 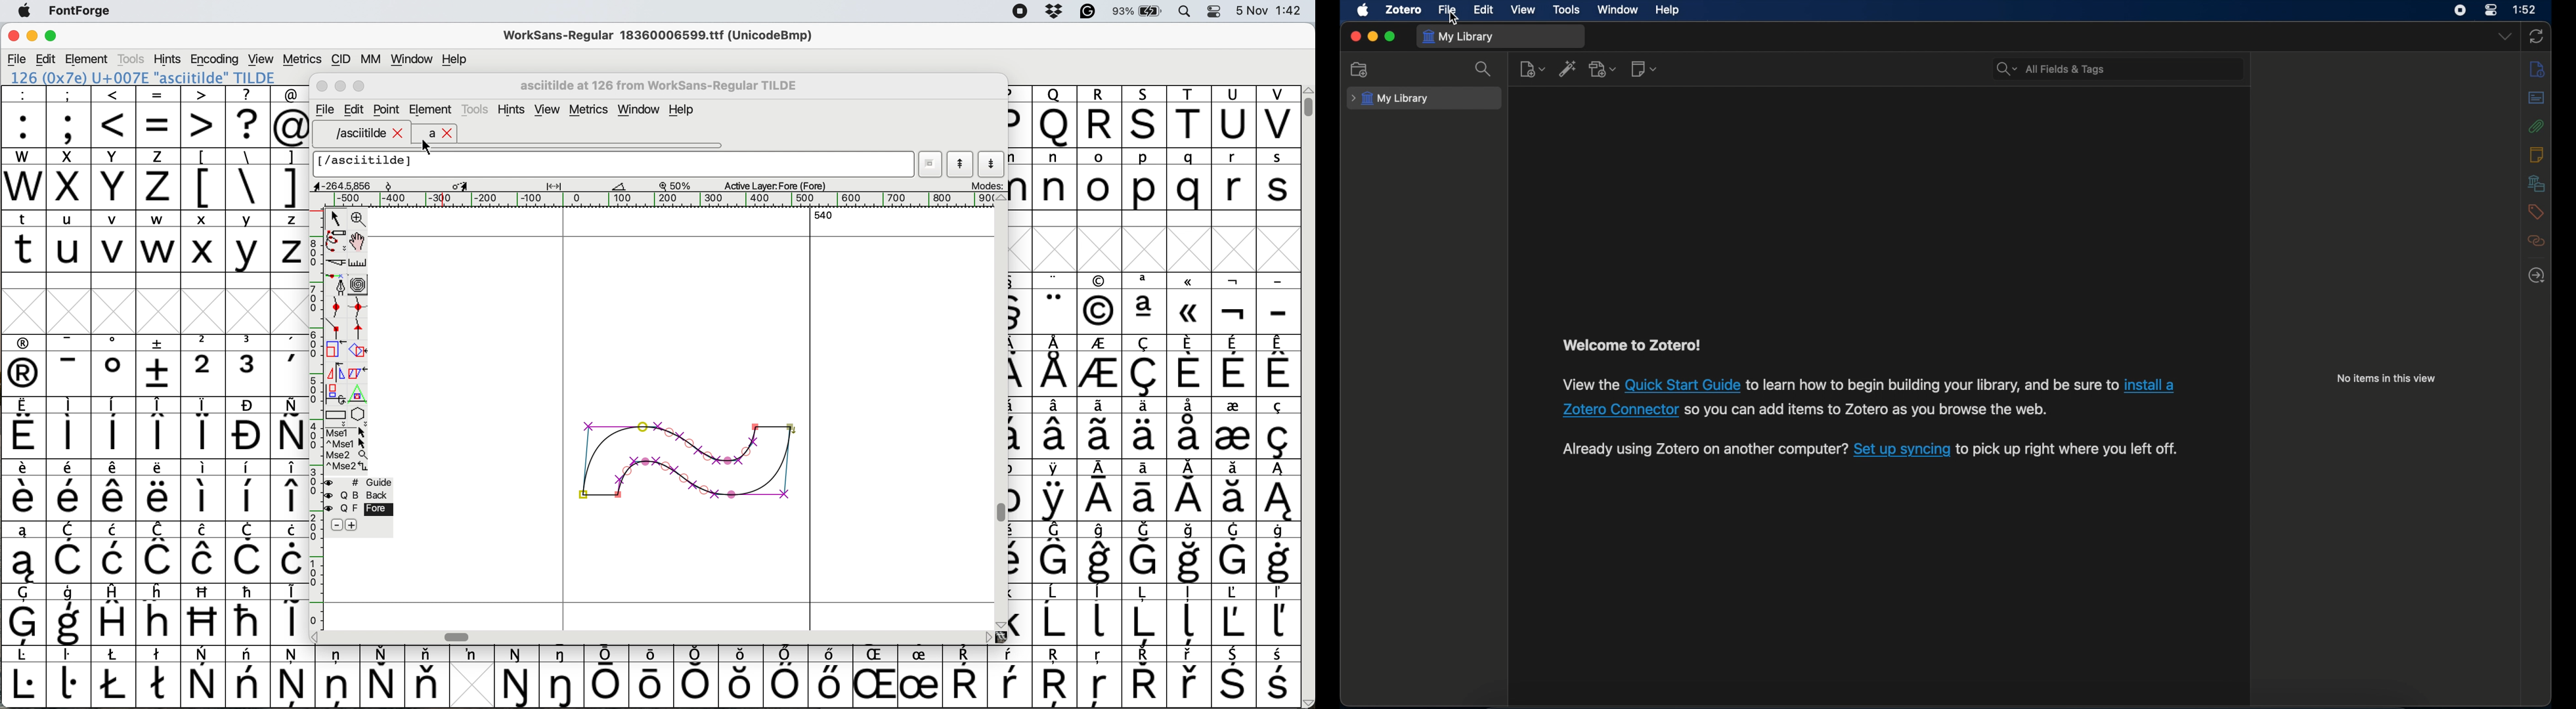 I want to click on my library, so click(x=1460, y=37).